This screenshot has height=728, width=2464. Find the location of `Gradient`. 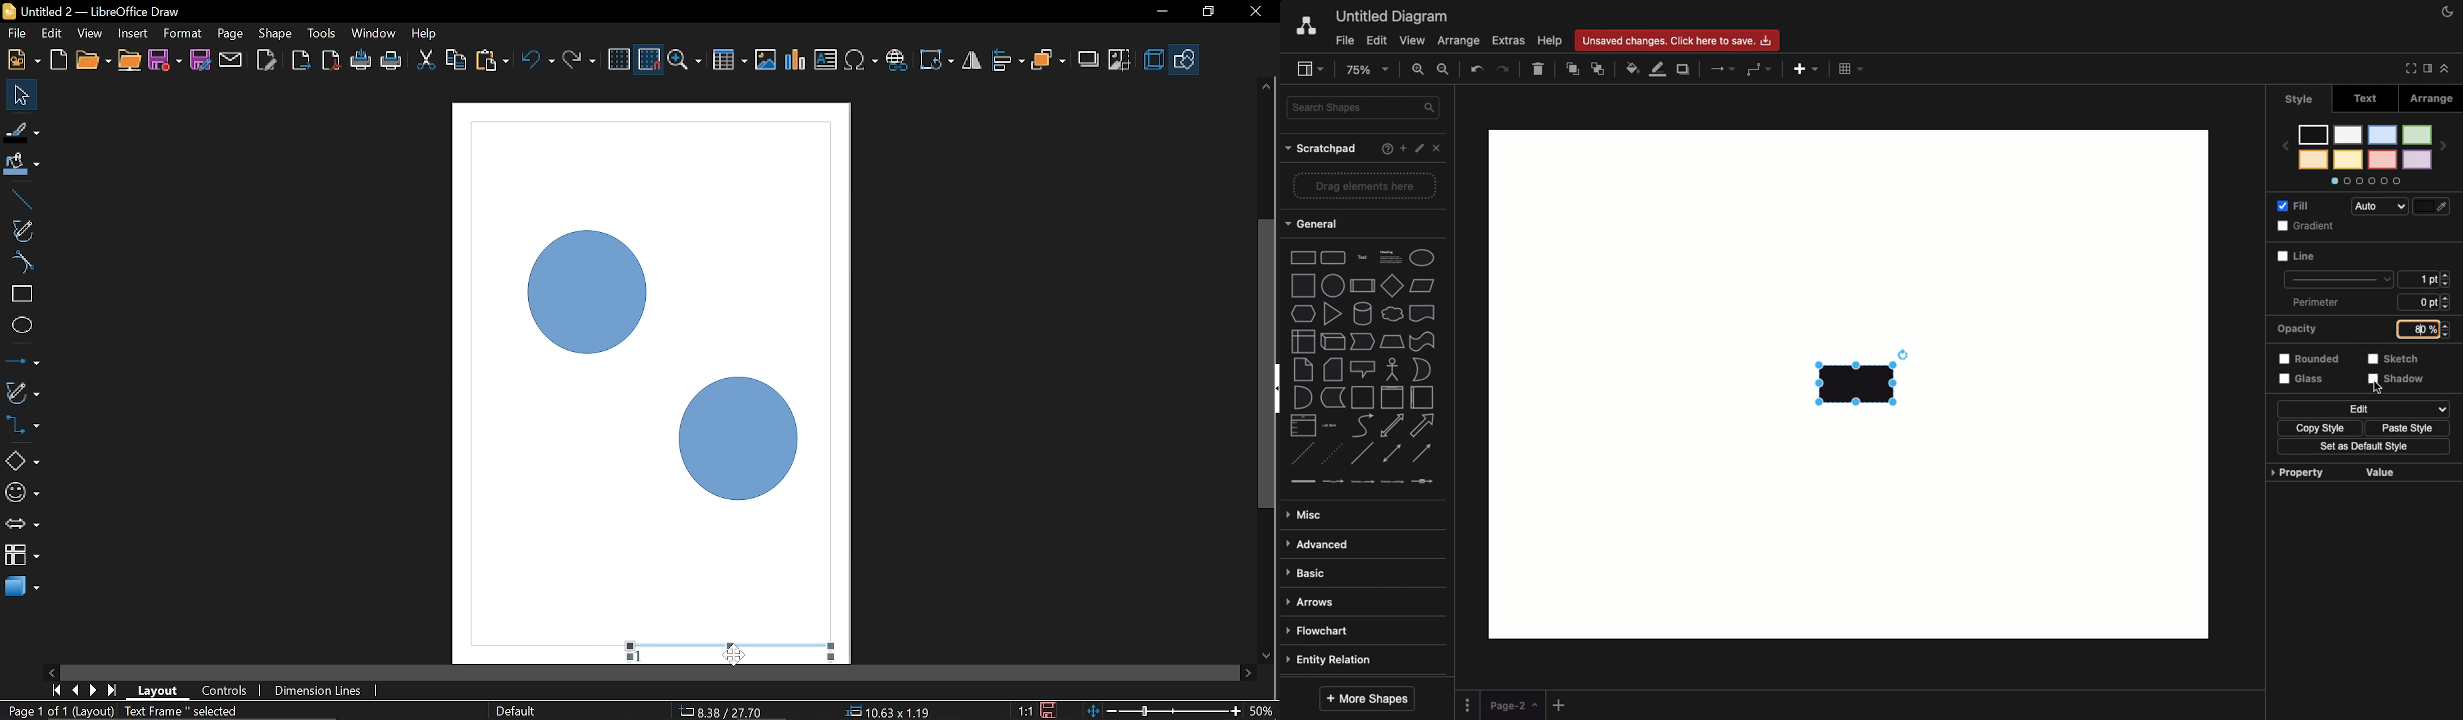

Gradient is located at coordinates (2303, 228).